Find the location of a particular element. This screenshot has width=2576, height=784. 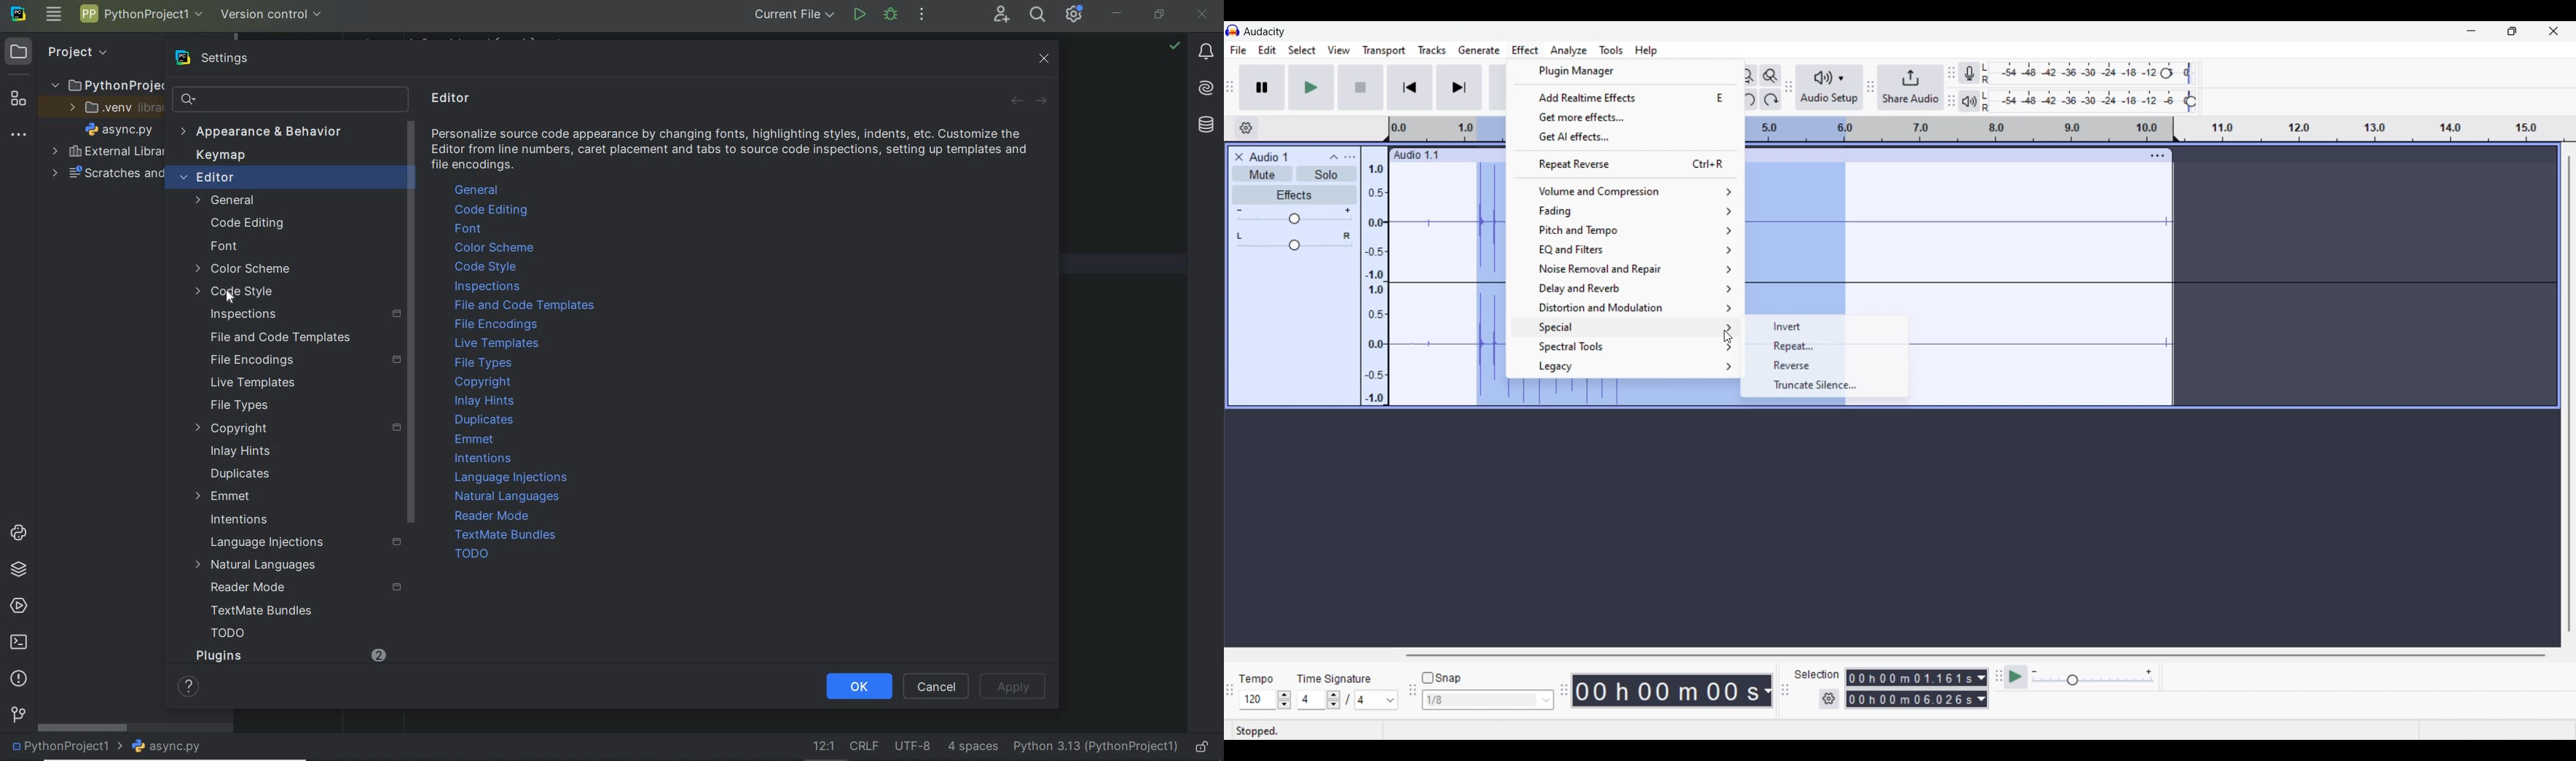

Get more effects is located at coordinates (1625, 117).